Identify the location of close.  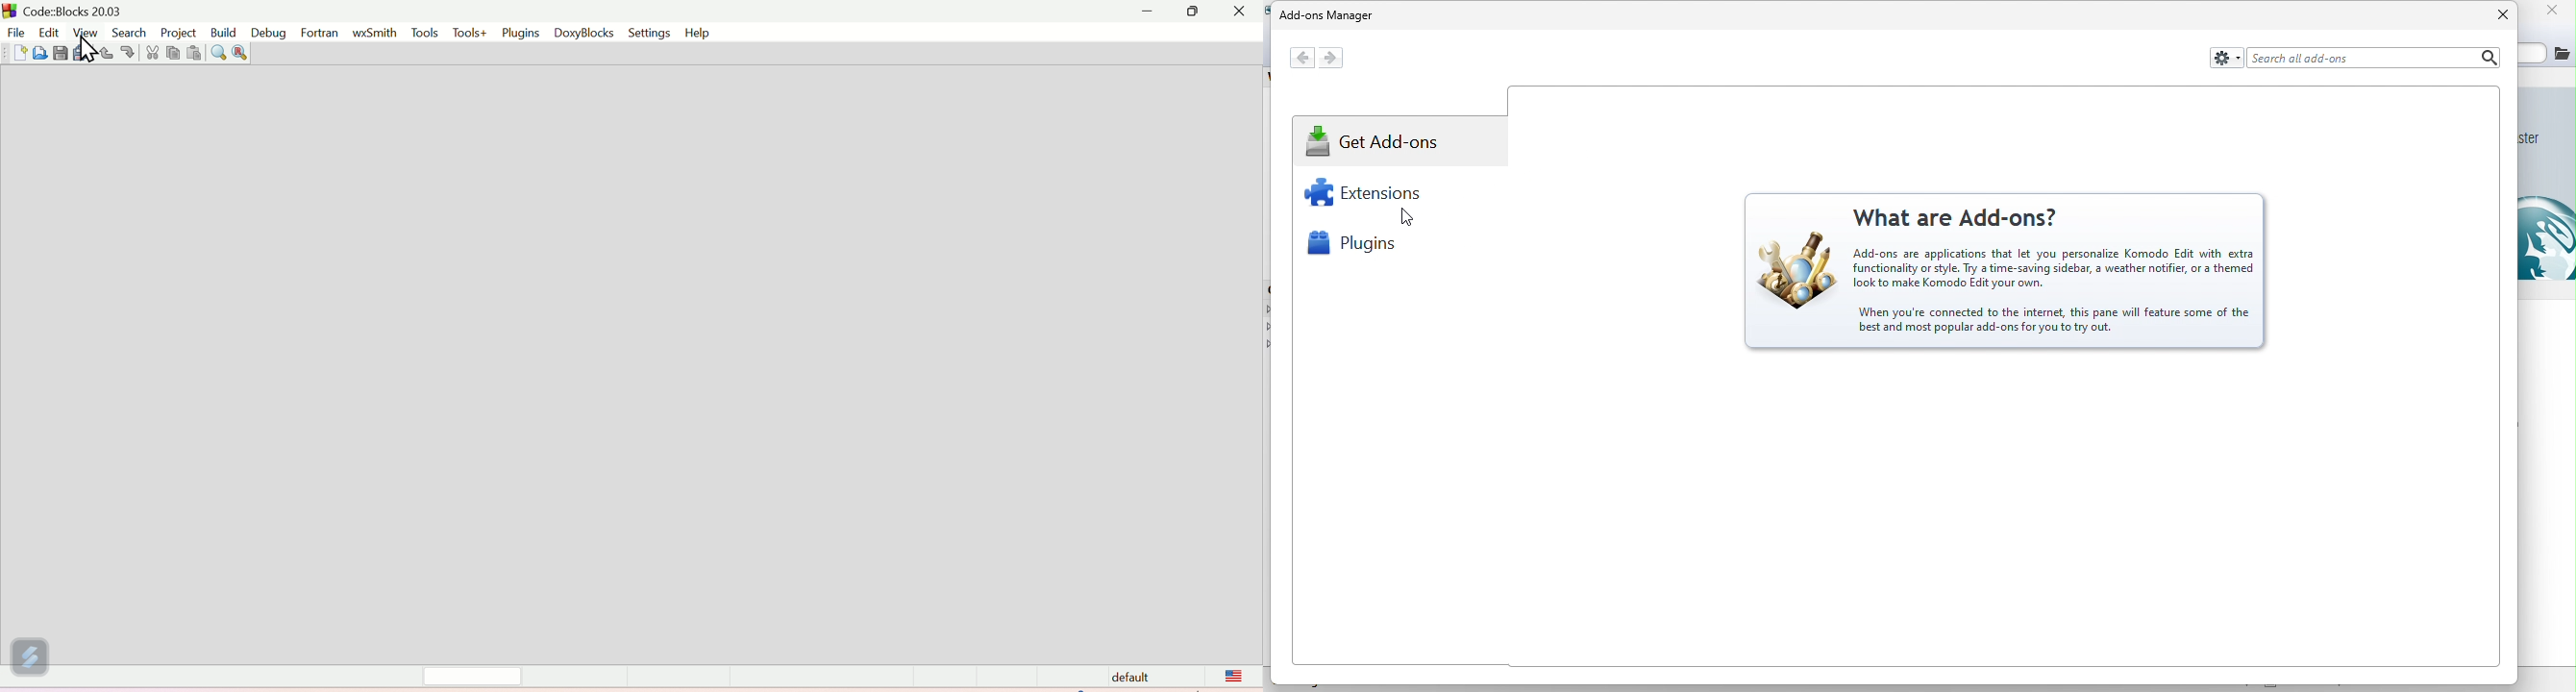
(2493, 14).